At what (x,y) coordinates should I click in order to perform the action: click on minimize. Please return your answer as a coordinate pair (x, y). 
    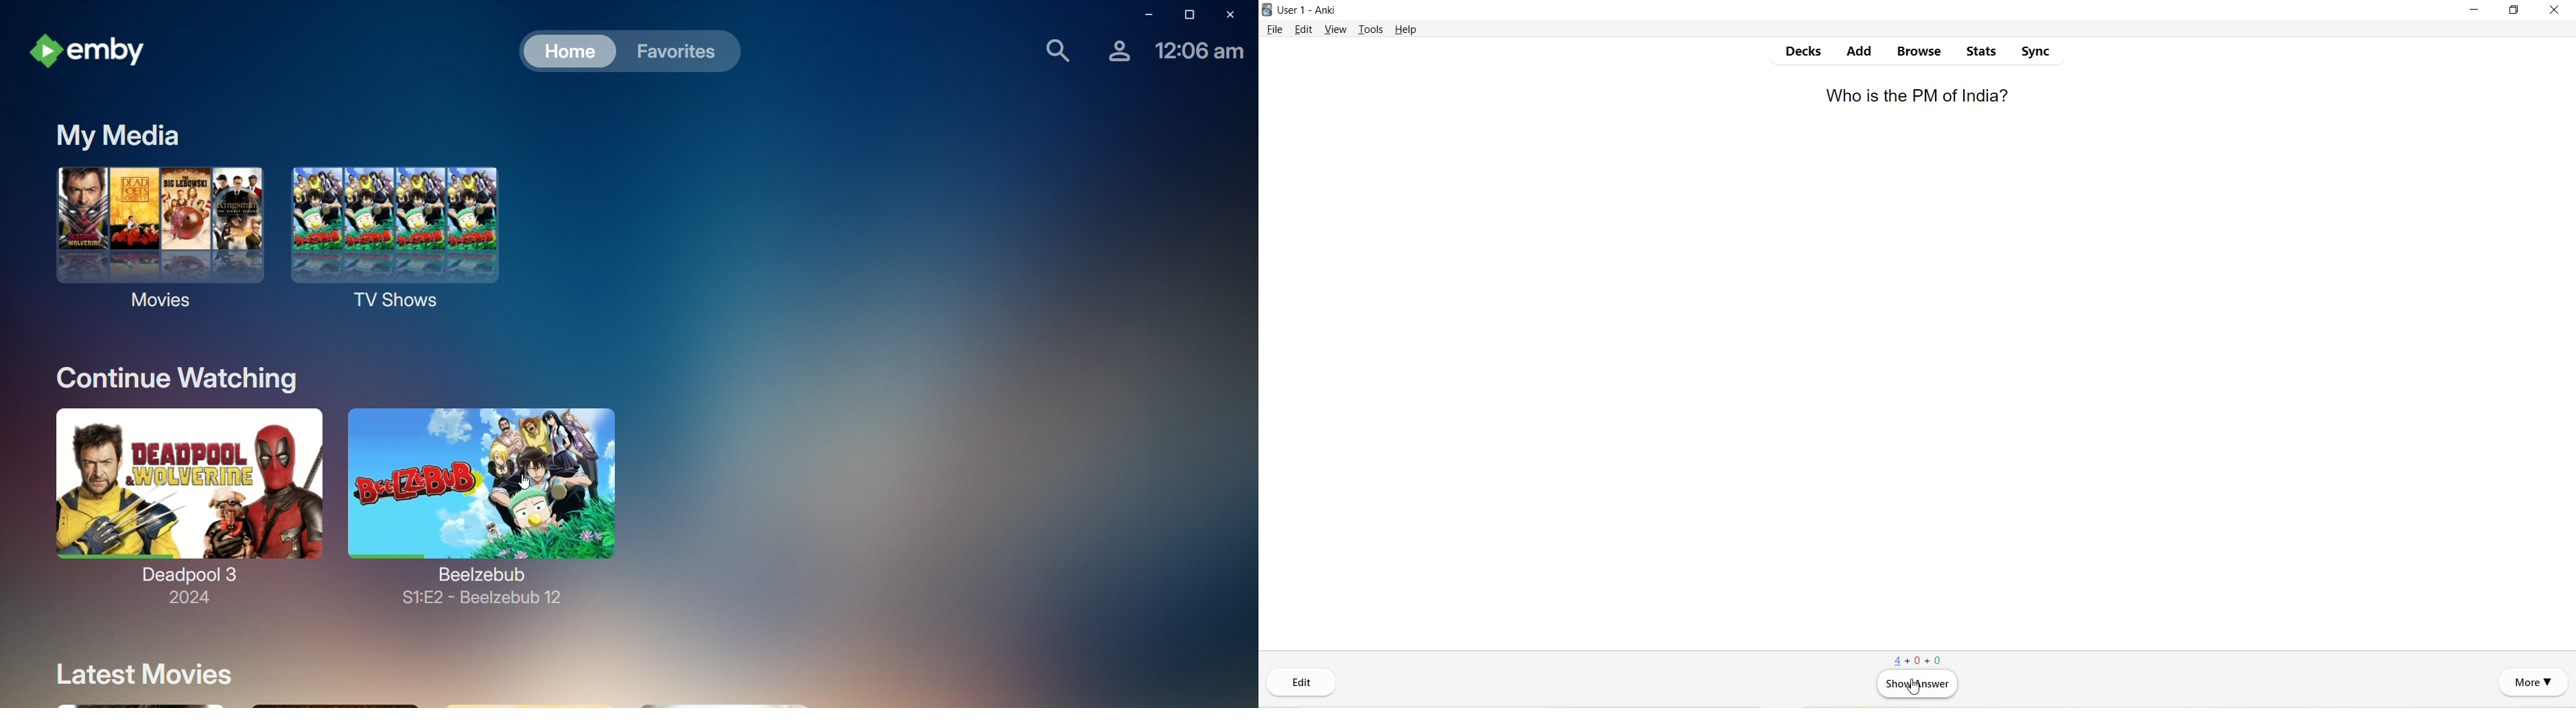
    Looking at the image, I should click on (1140, 16).